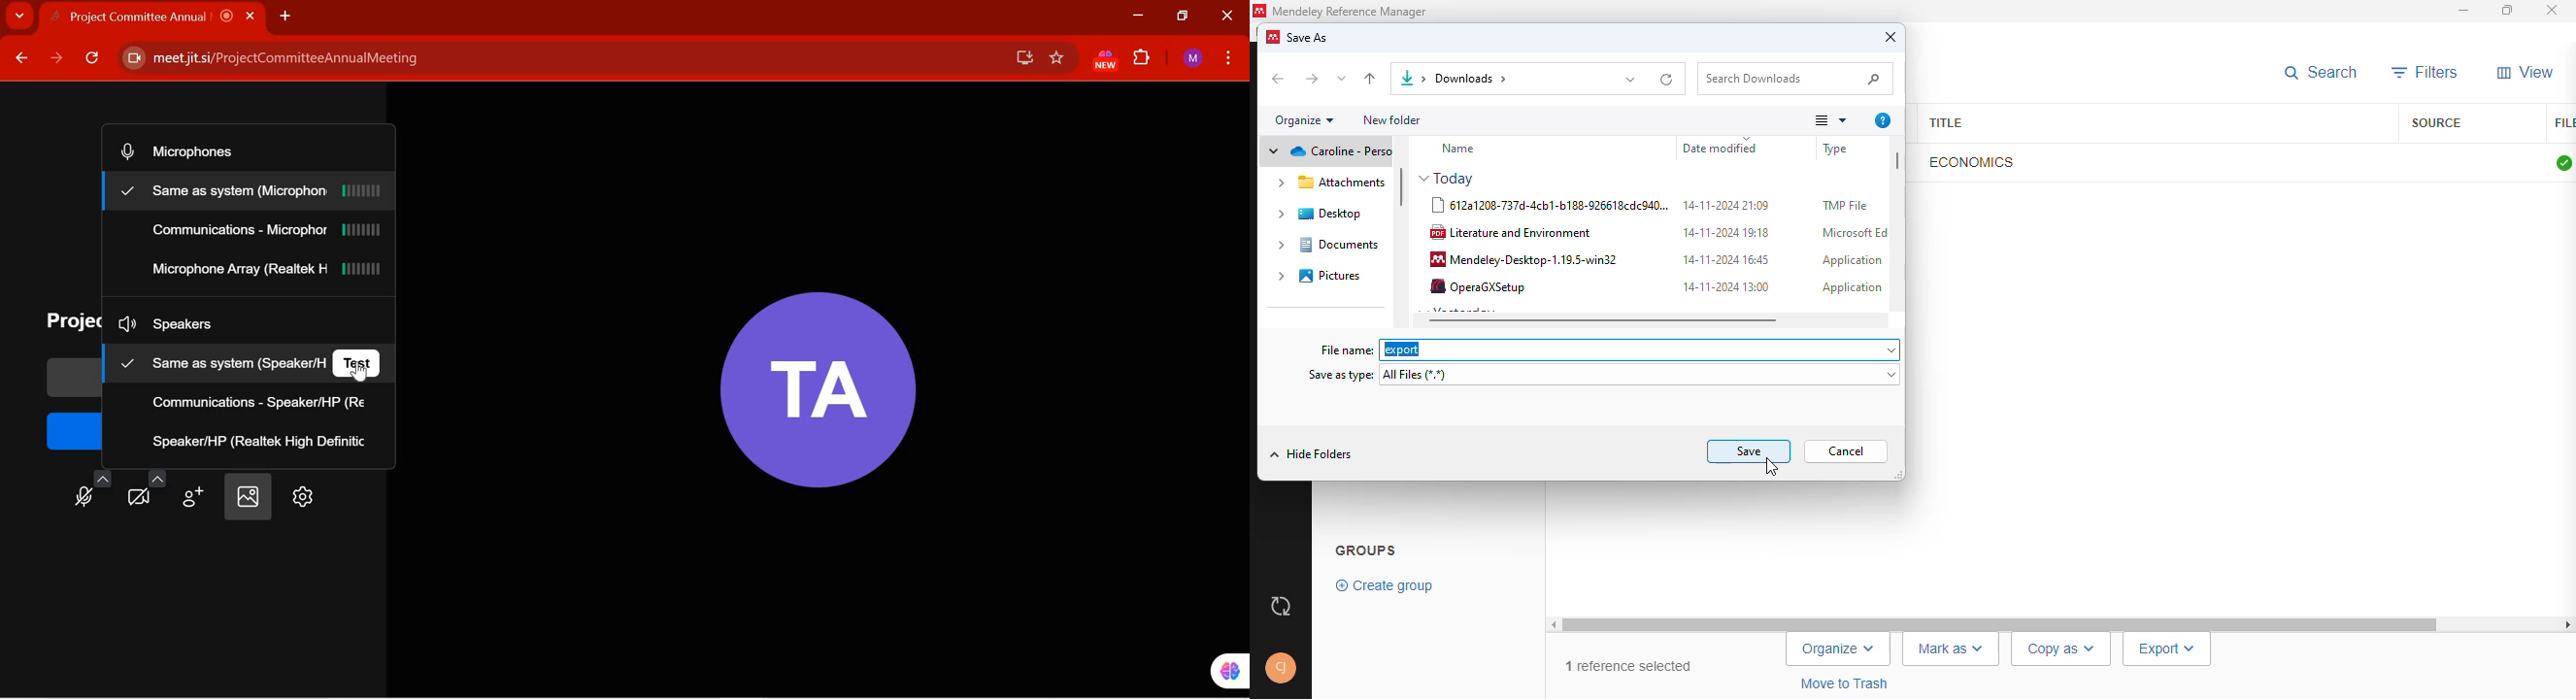 The width and height of the screenshot is (2576, 700). What do you see at coordinates (93, 61) in the screenshot?
I see `RELOAD` at bounding box center [93, 61].